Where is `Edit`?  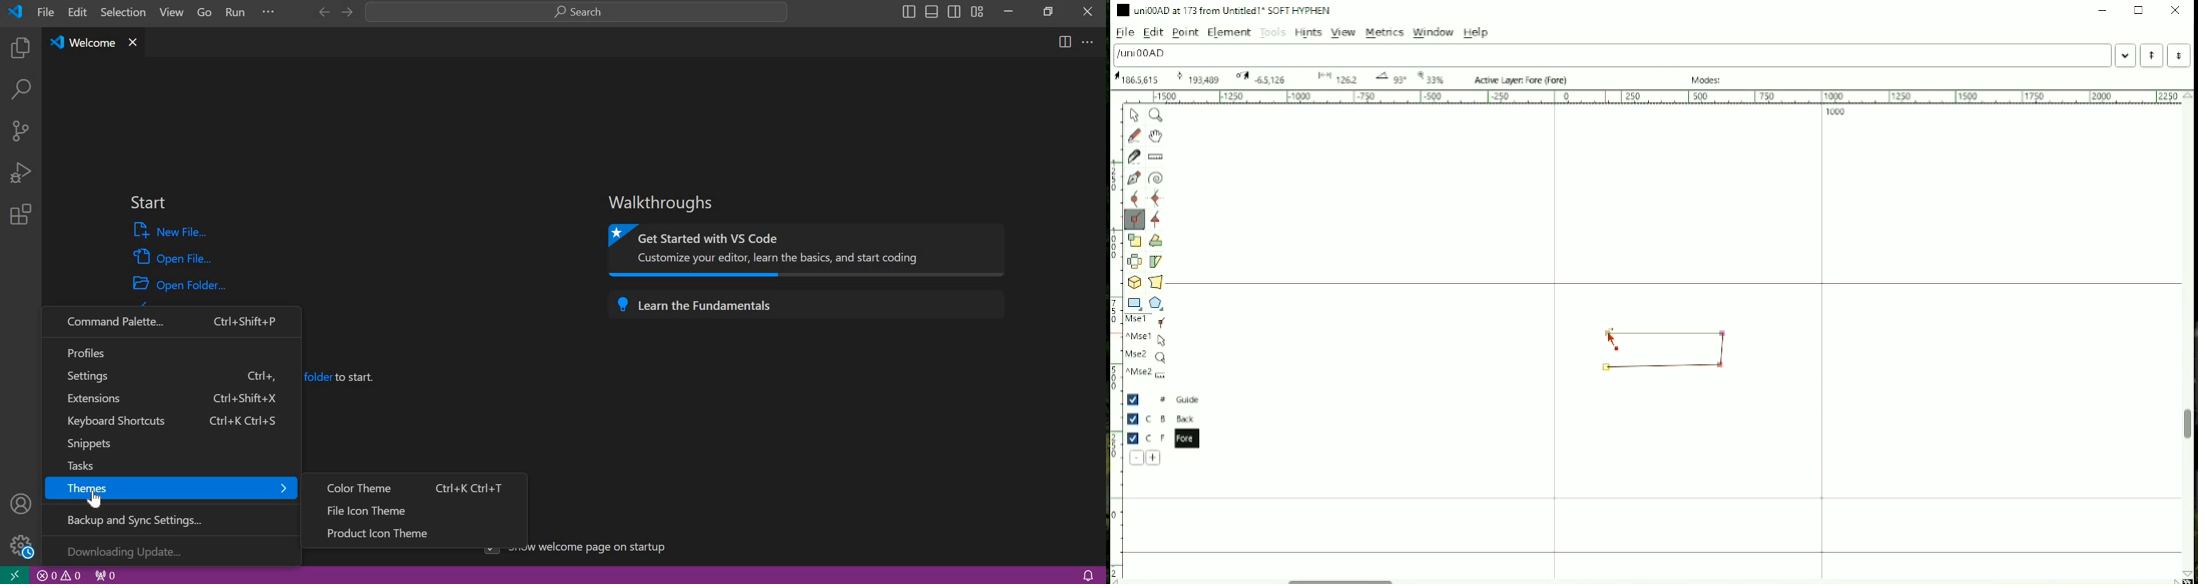 Edit is located at coordinates (1155, 33).